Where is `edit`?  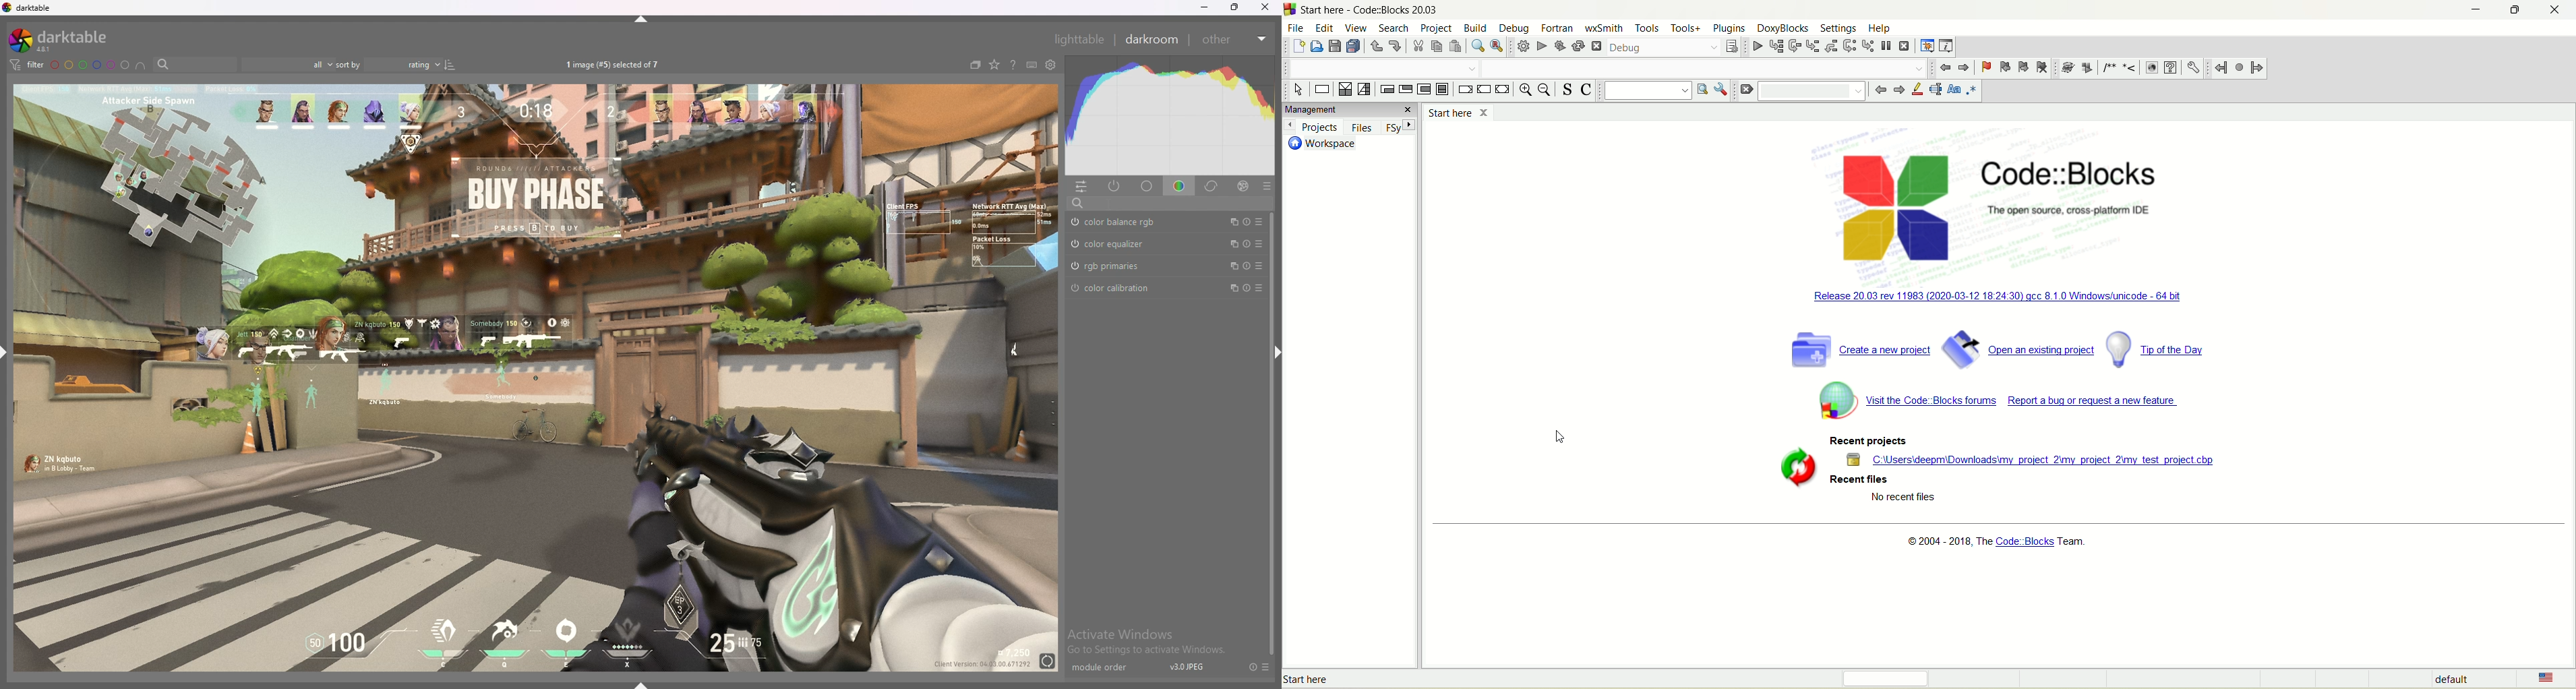 edit is located at coordinates (1325, 30).